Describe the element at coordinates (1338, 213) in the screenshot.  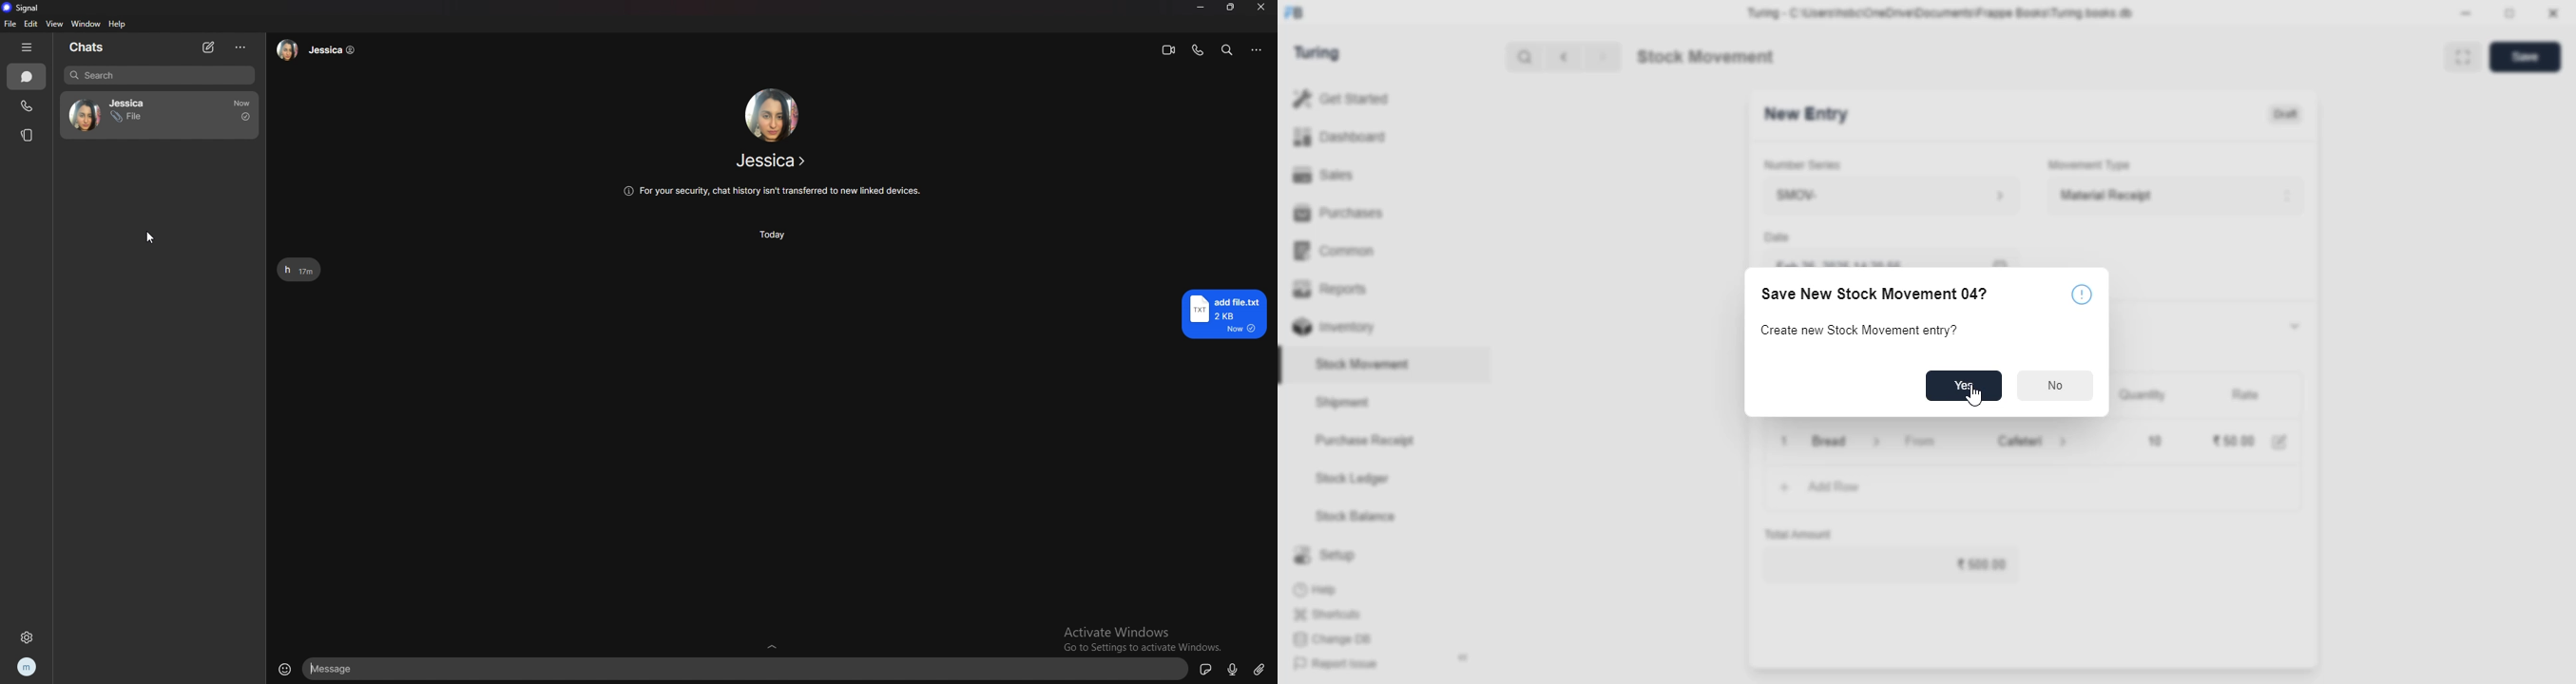
I see `purchases` at that location.